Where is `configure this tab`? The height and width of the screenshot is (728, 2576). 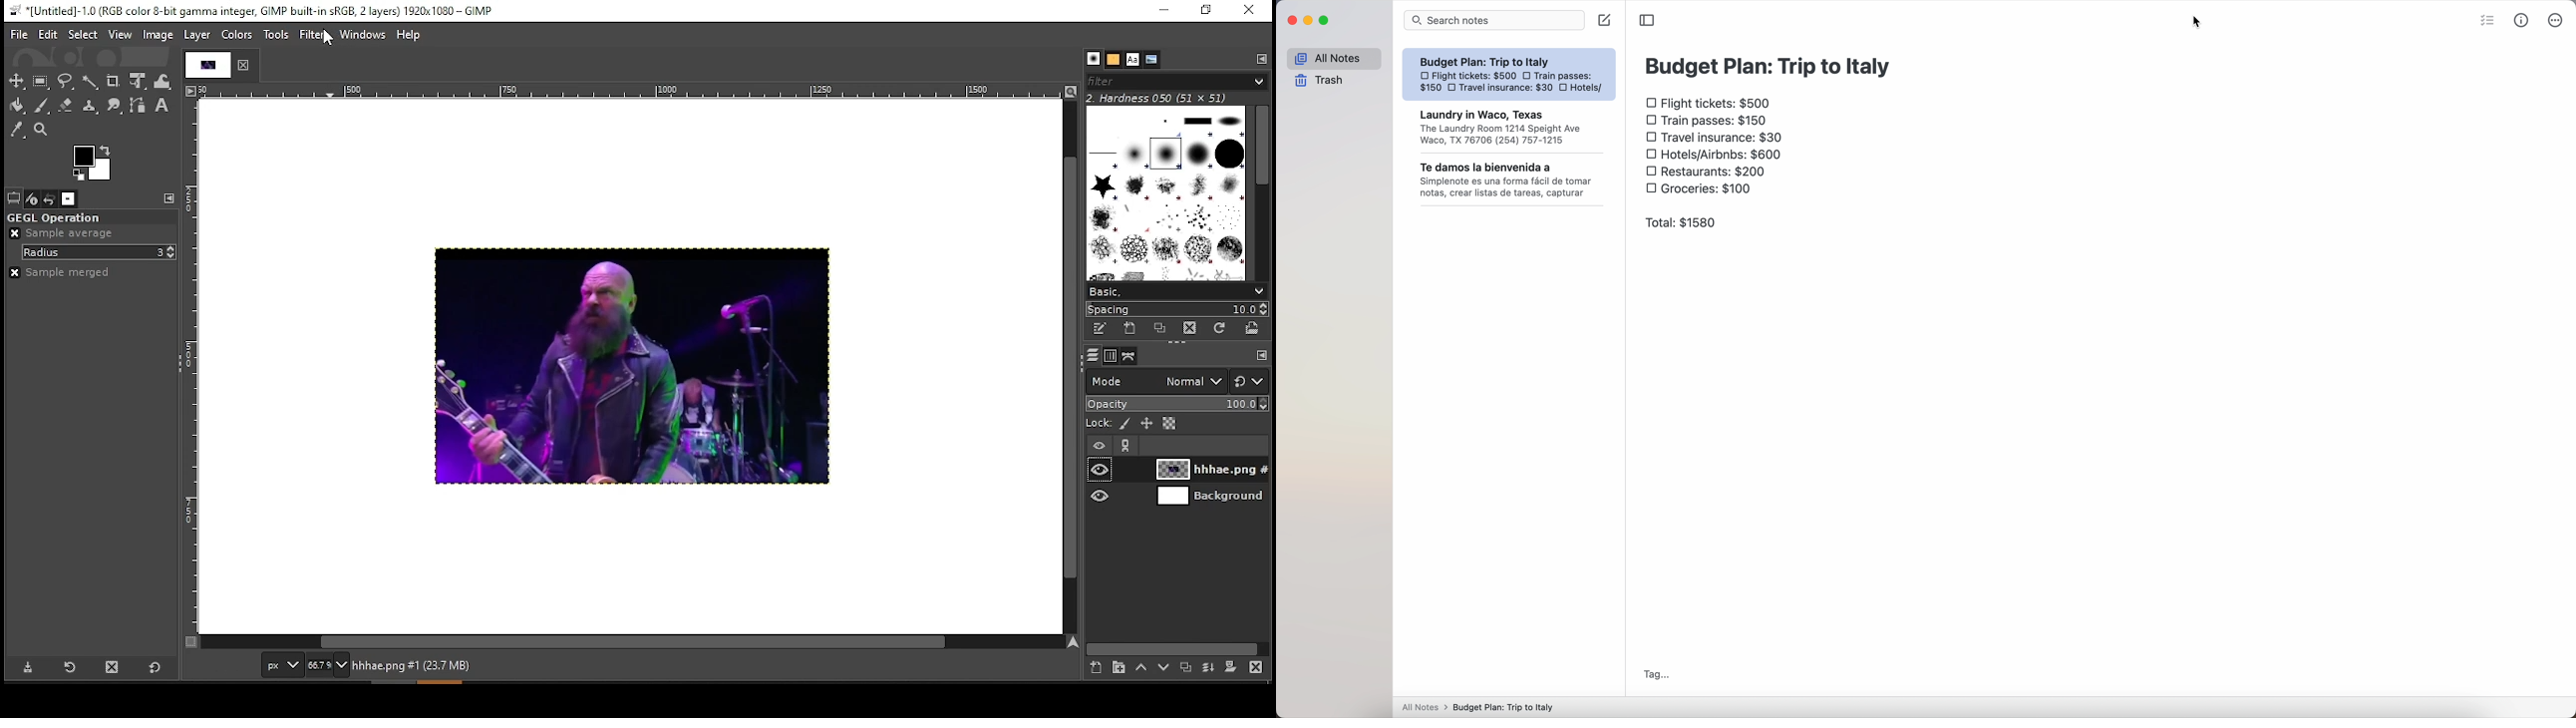 configure this tab is located at coordinates (170, 199).